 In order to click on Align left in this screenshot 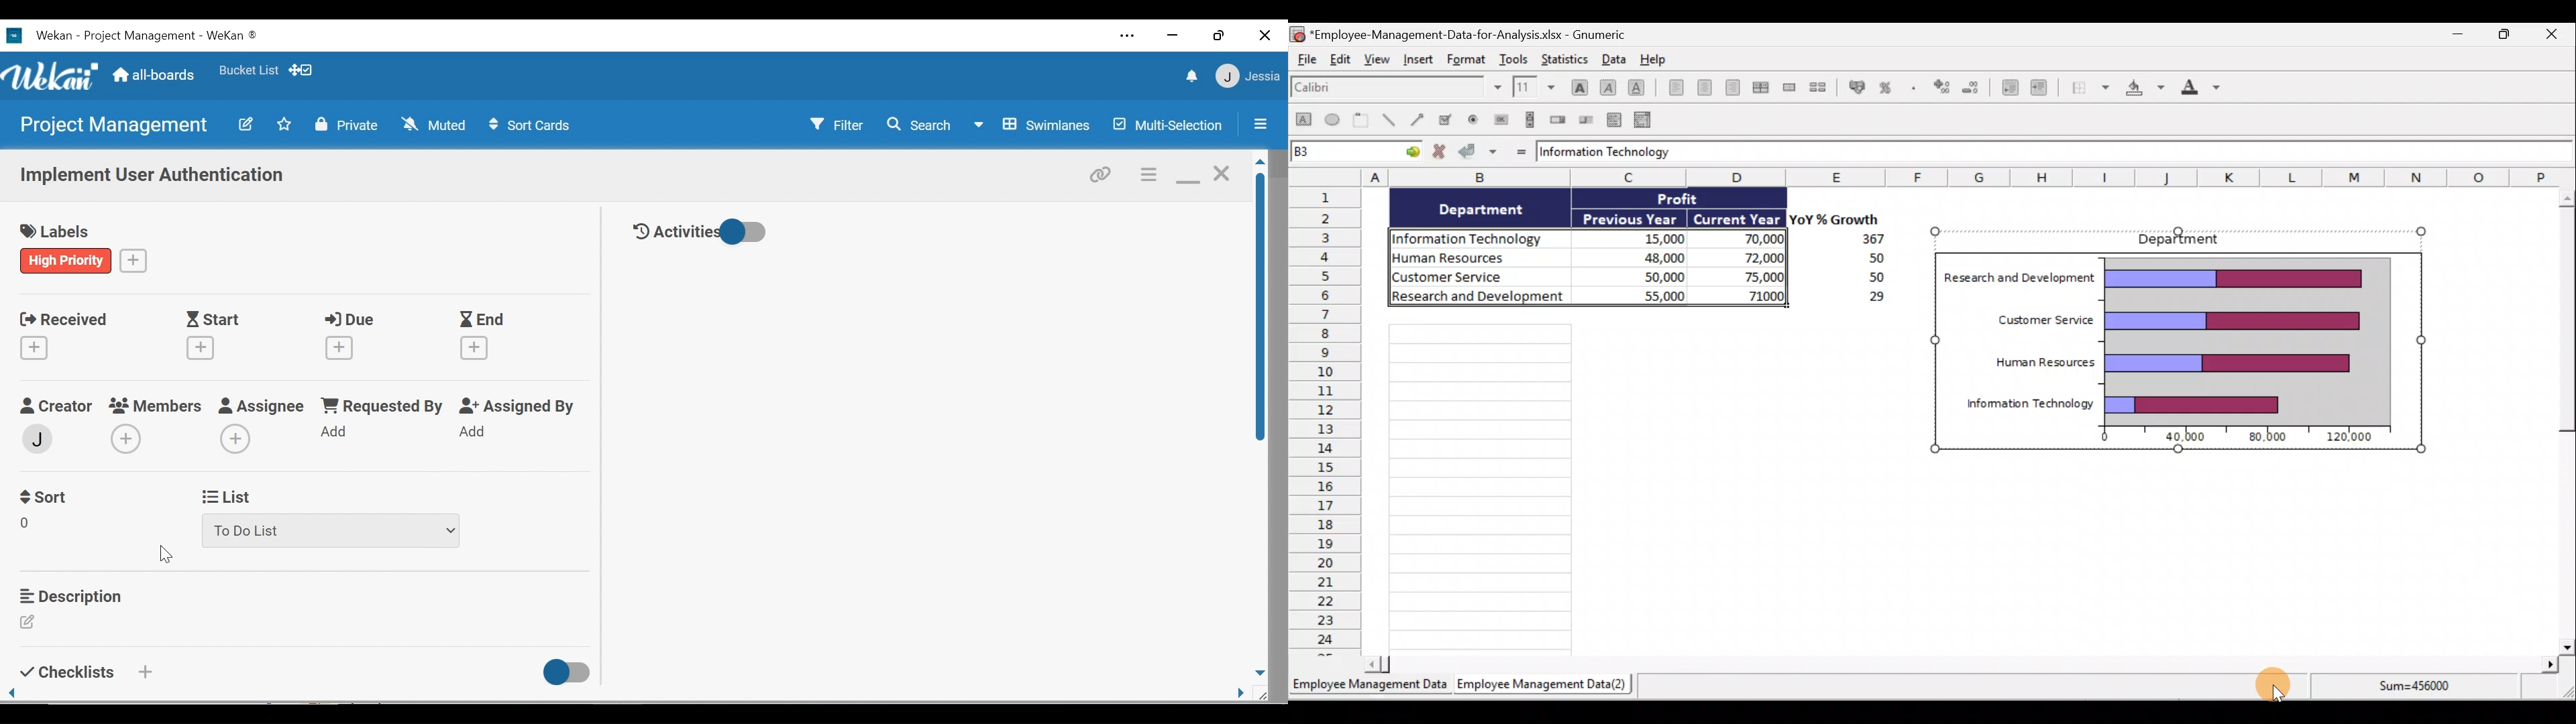, I will do `click(1676, 87)`.